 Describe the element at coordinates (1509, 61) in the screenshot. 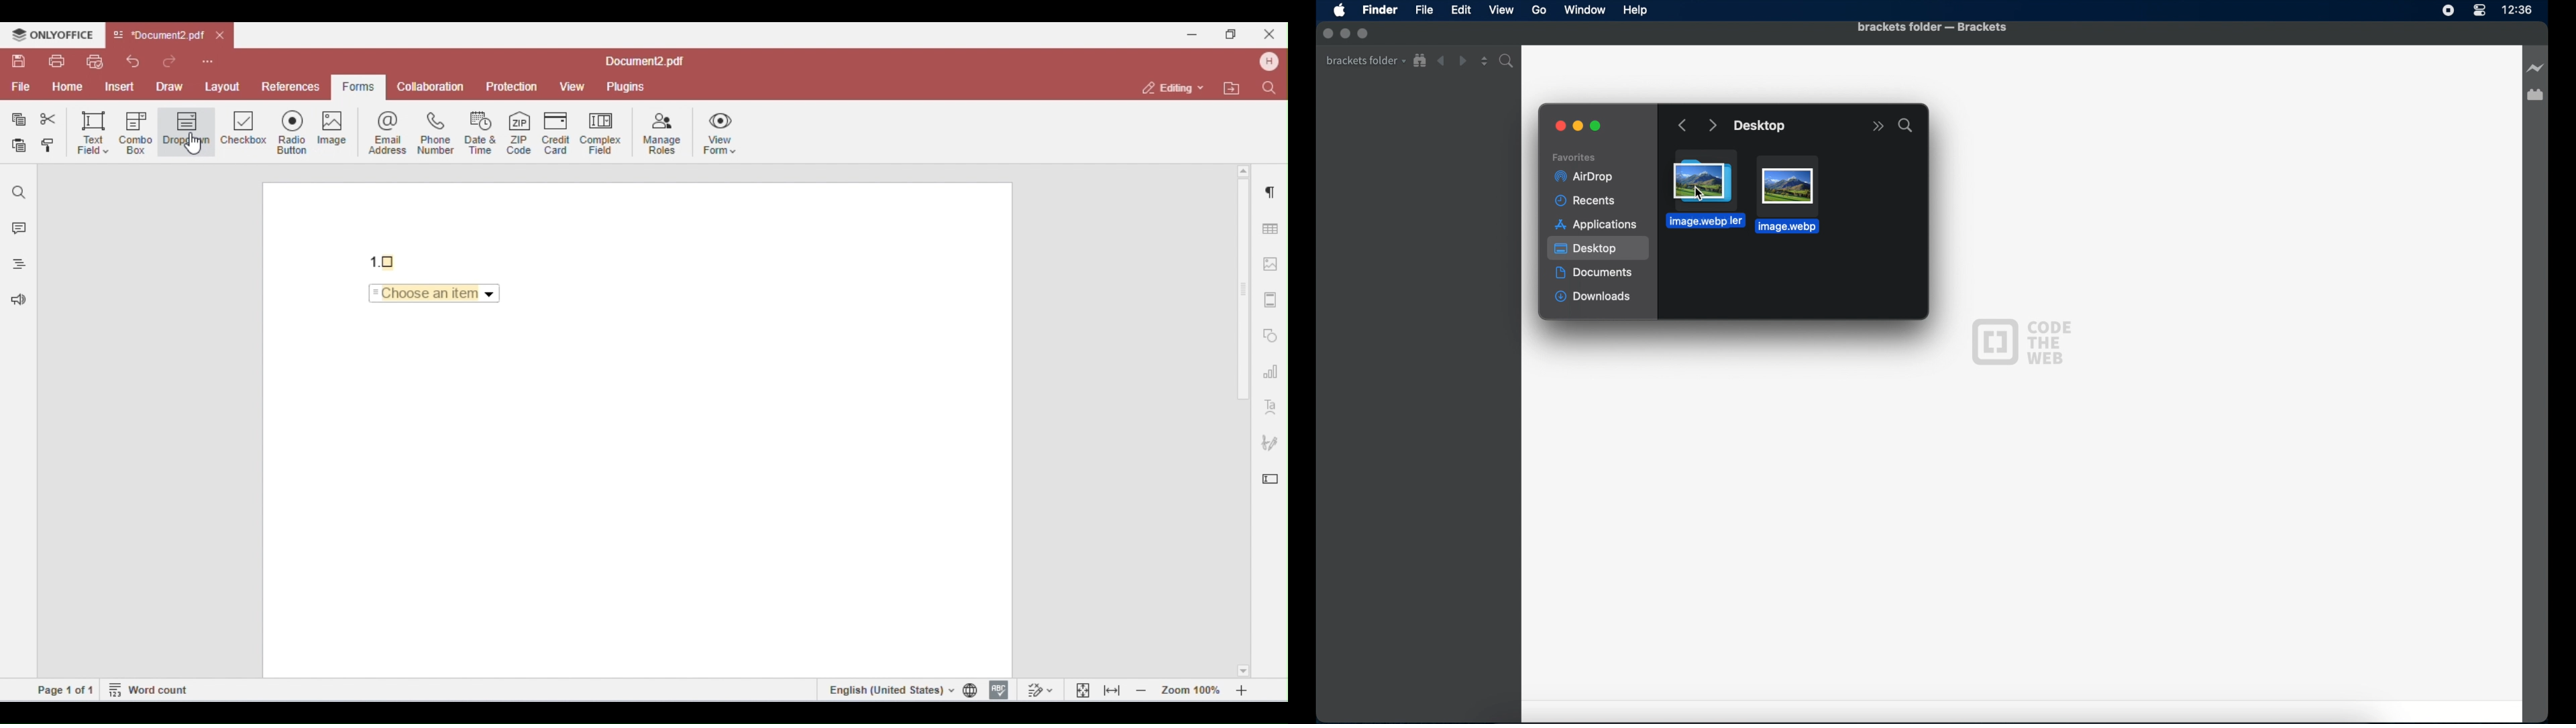

I see `find in folder` at that location.